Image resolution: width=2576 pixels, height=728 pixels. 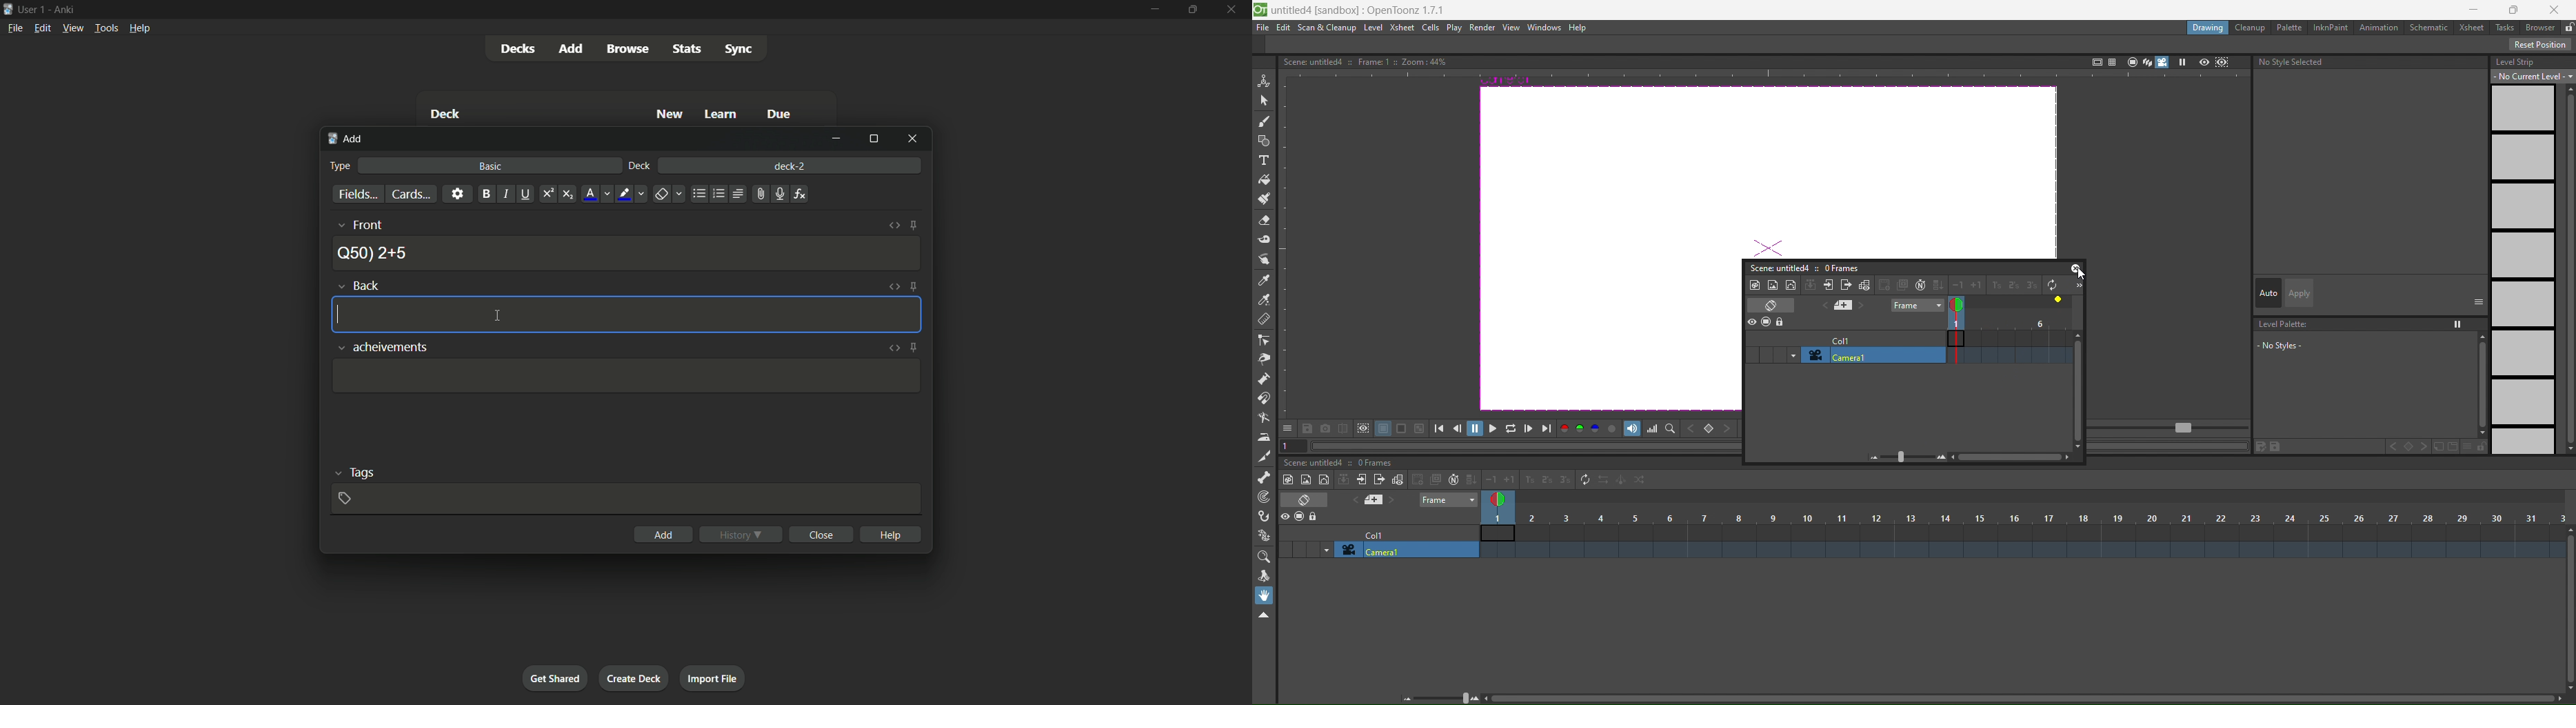 What do you see at coordinates (141, 27) in the screenshot?
I see `help menu` at bounding box center [141, 27].